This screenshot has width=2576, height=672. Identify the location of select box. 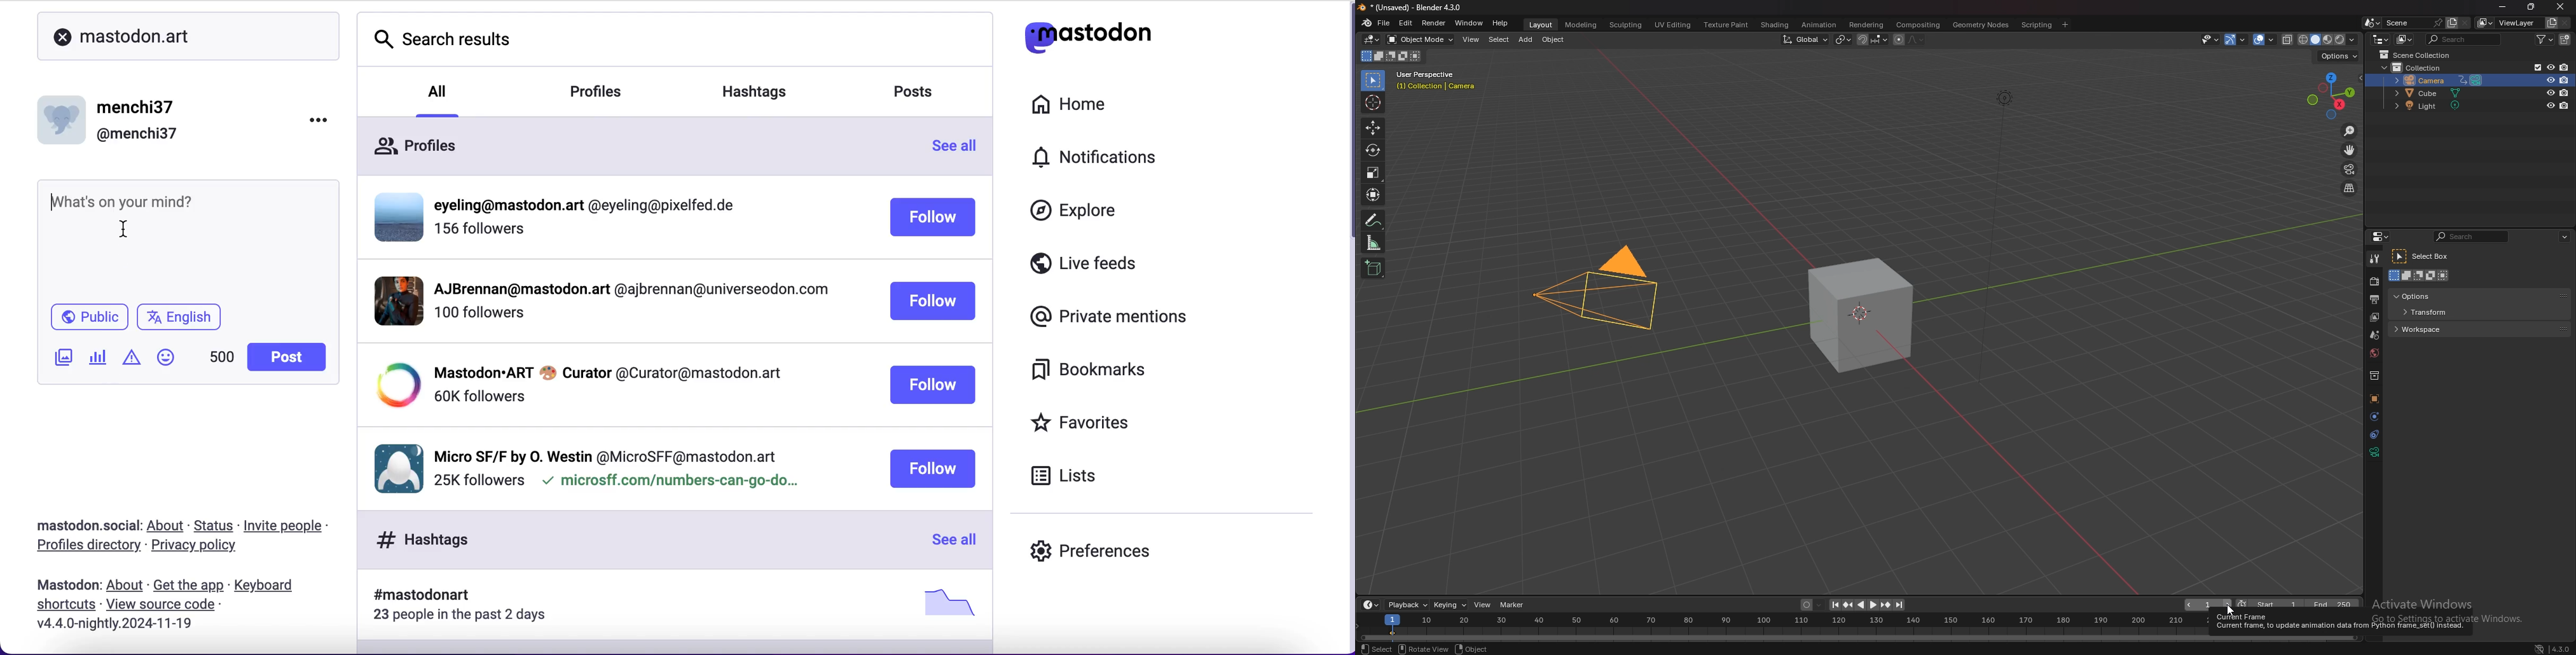
(2423, 256).